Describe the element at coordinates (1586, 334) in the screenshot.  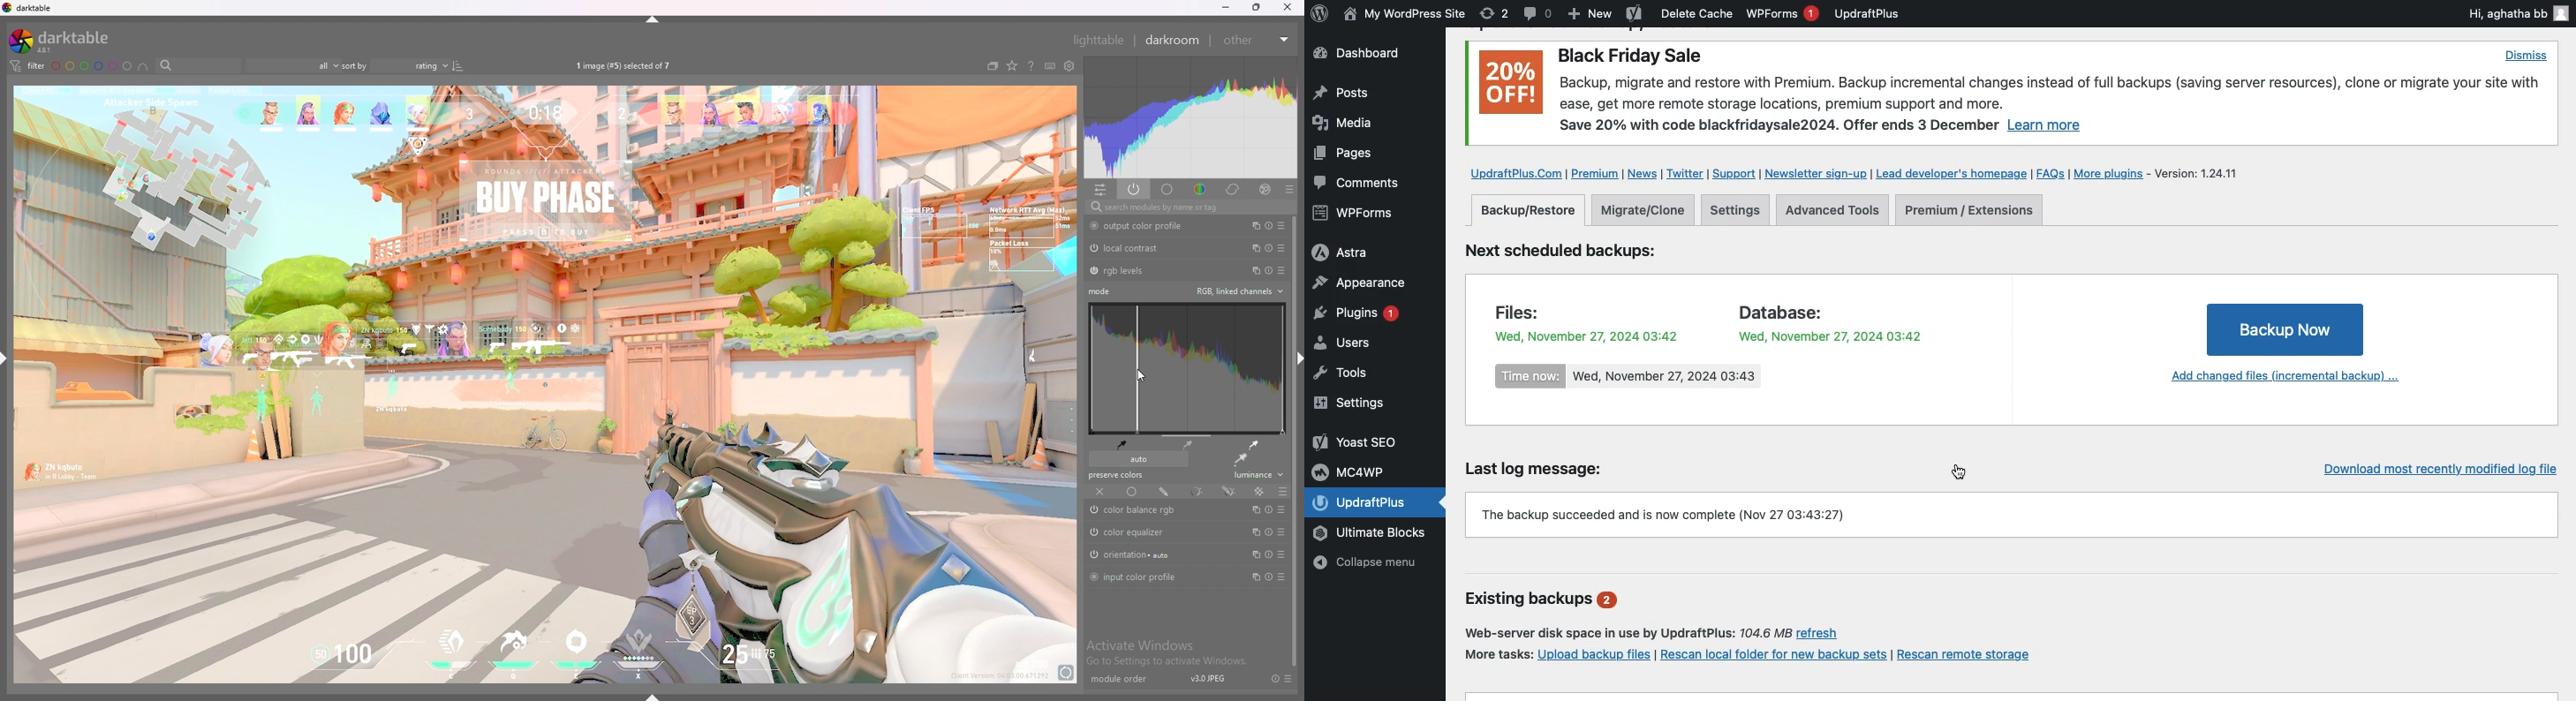
I see `Wed, November 27, 2024 03:42` at that location.